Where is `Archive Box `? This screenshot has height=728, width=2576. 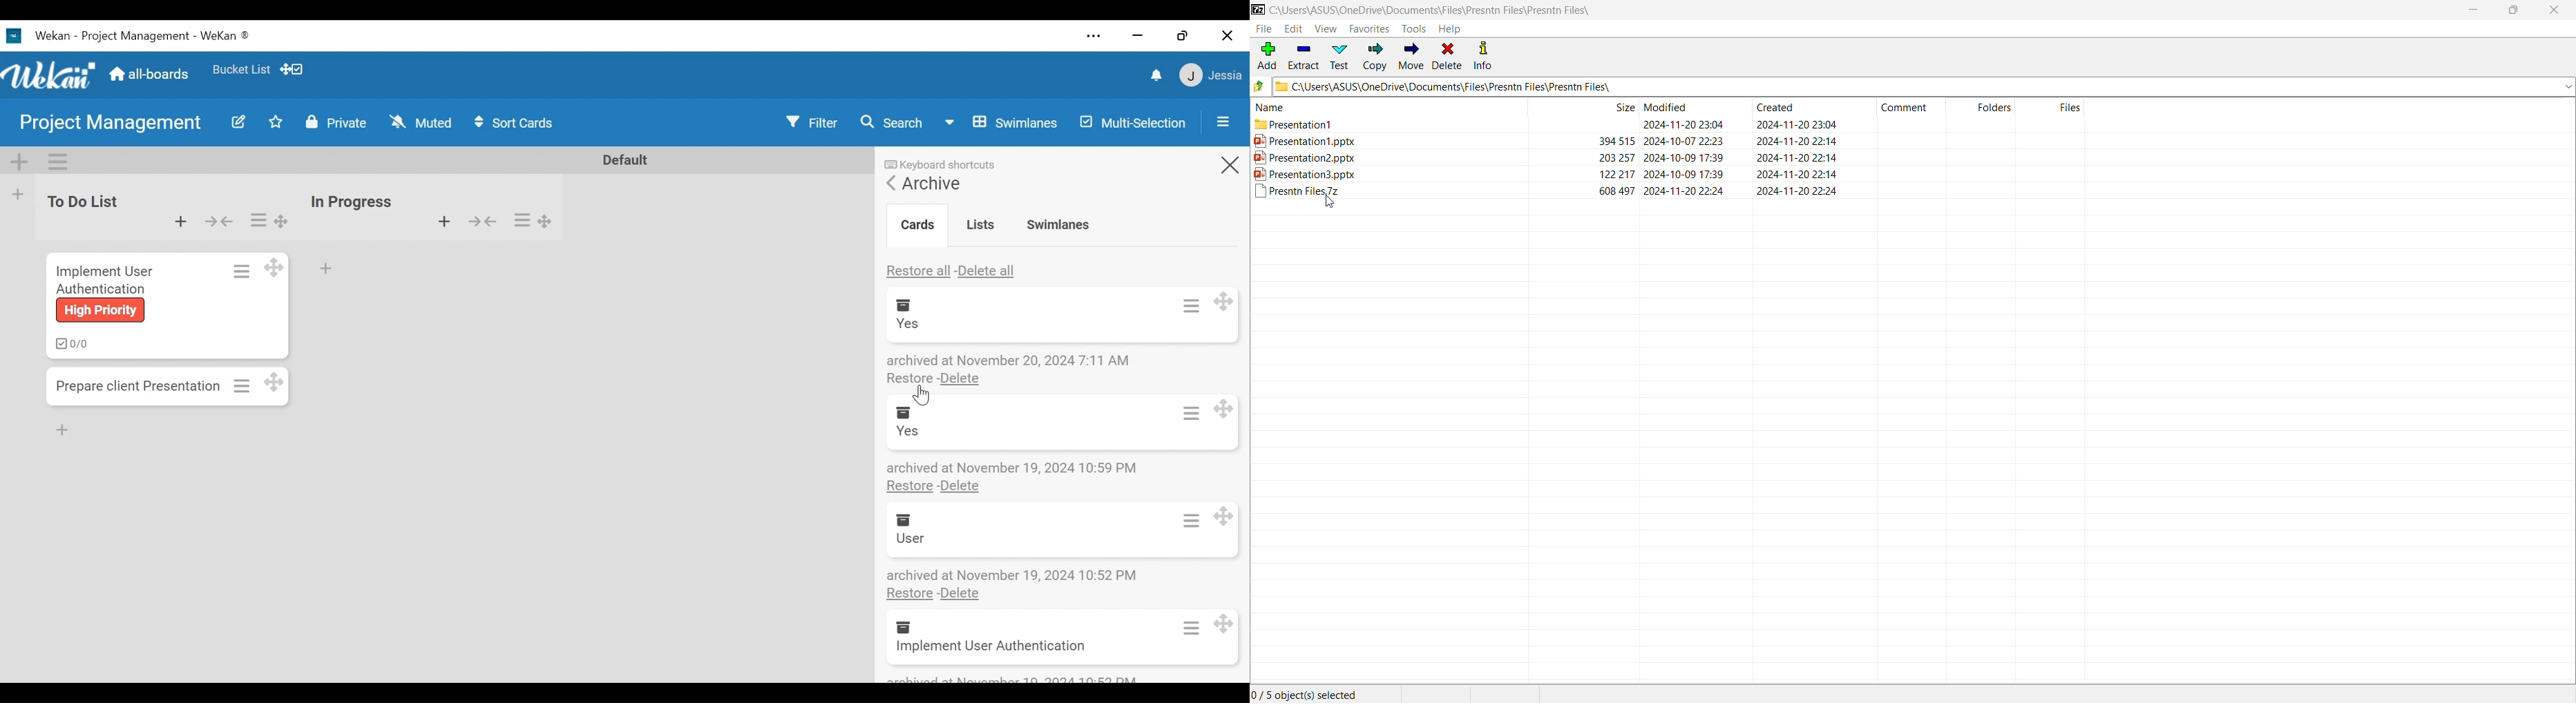
Archive Box  is located at coordinates (913, 412).